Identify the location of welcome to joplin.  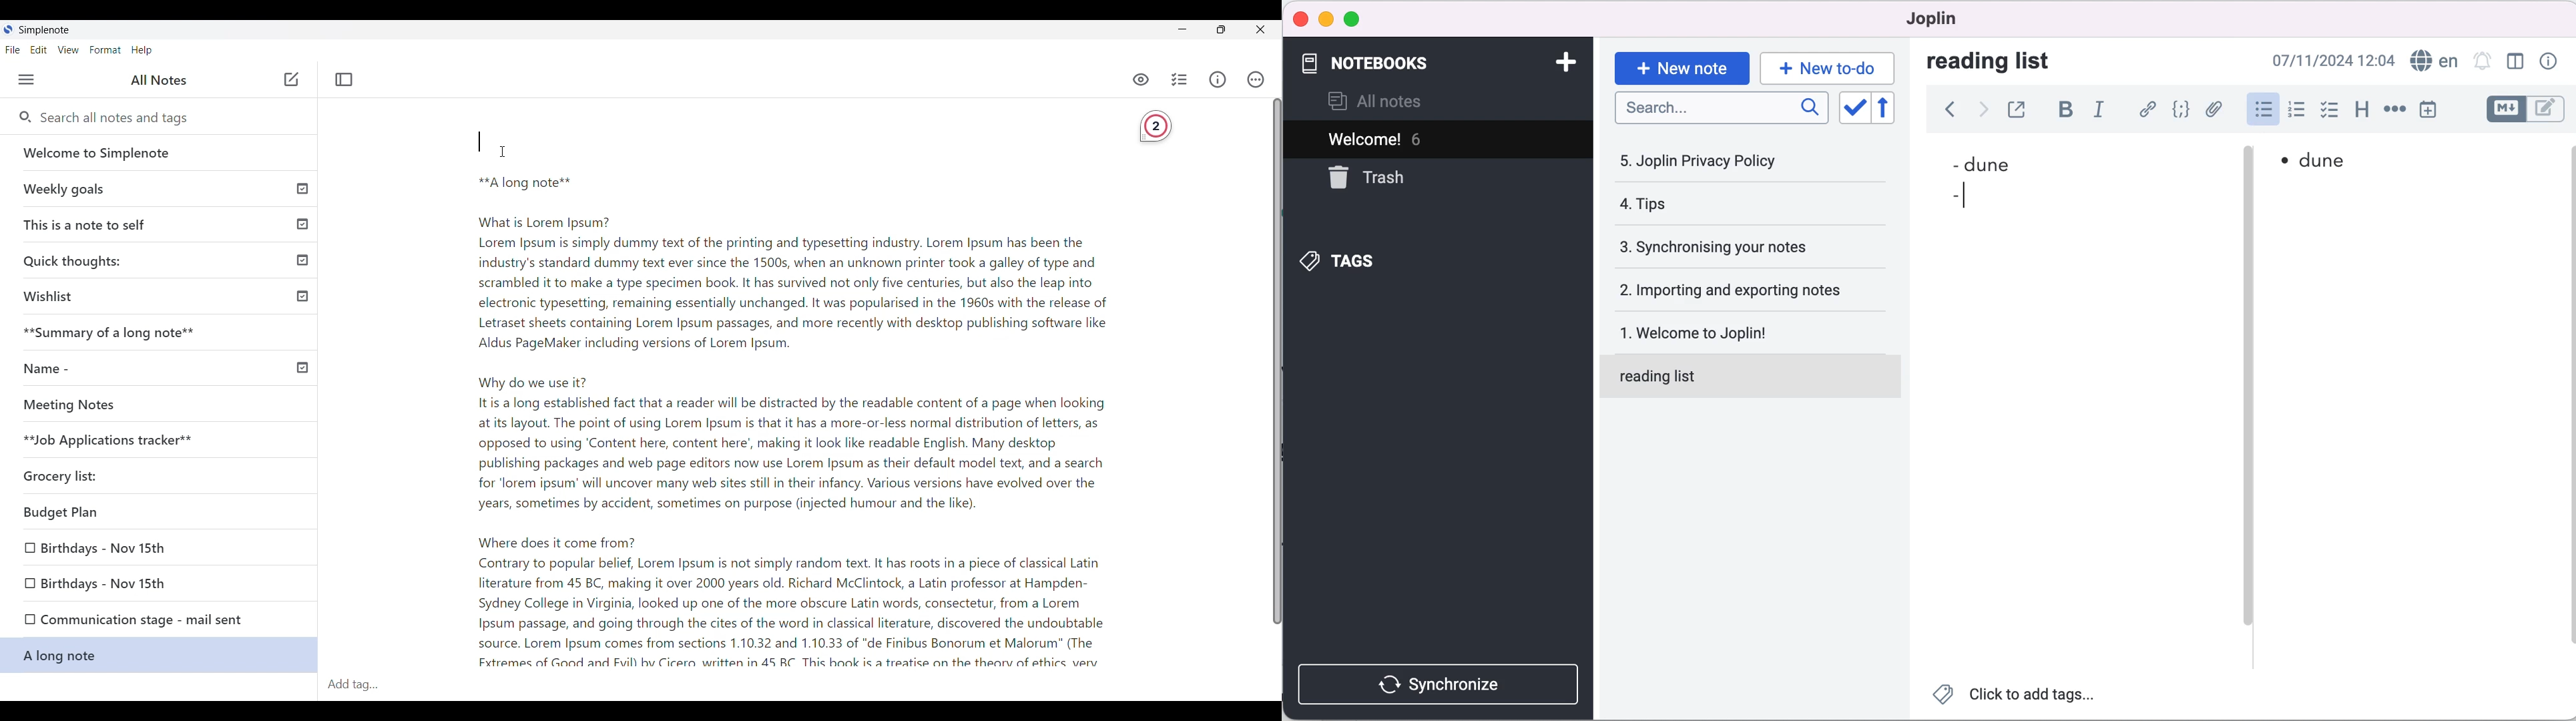
(1754, 326).